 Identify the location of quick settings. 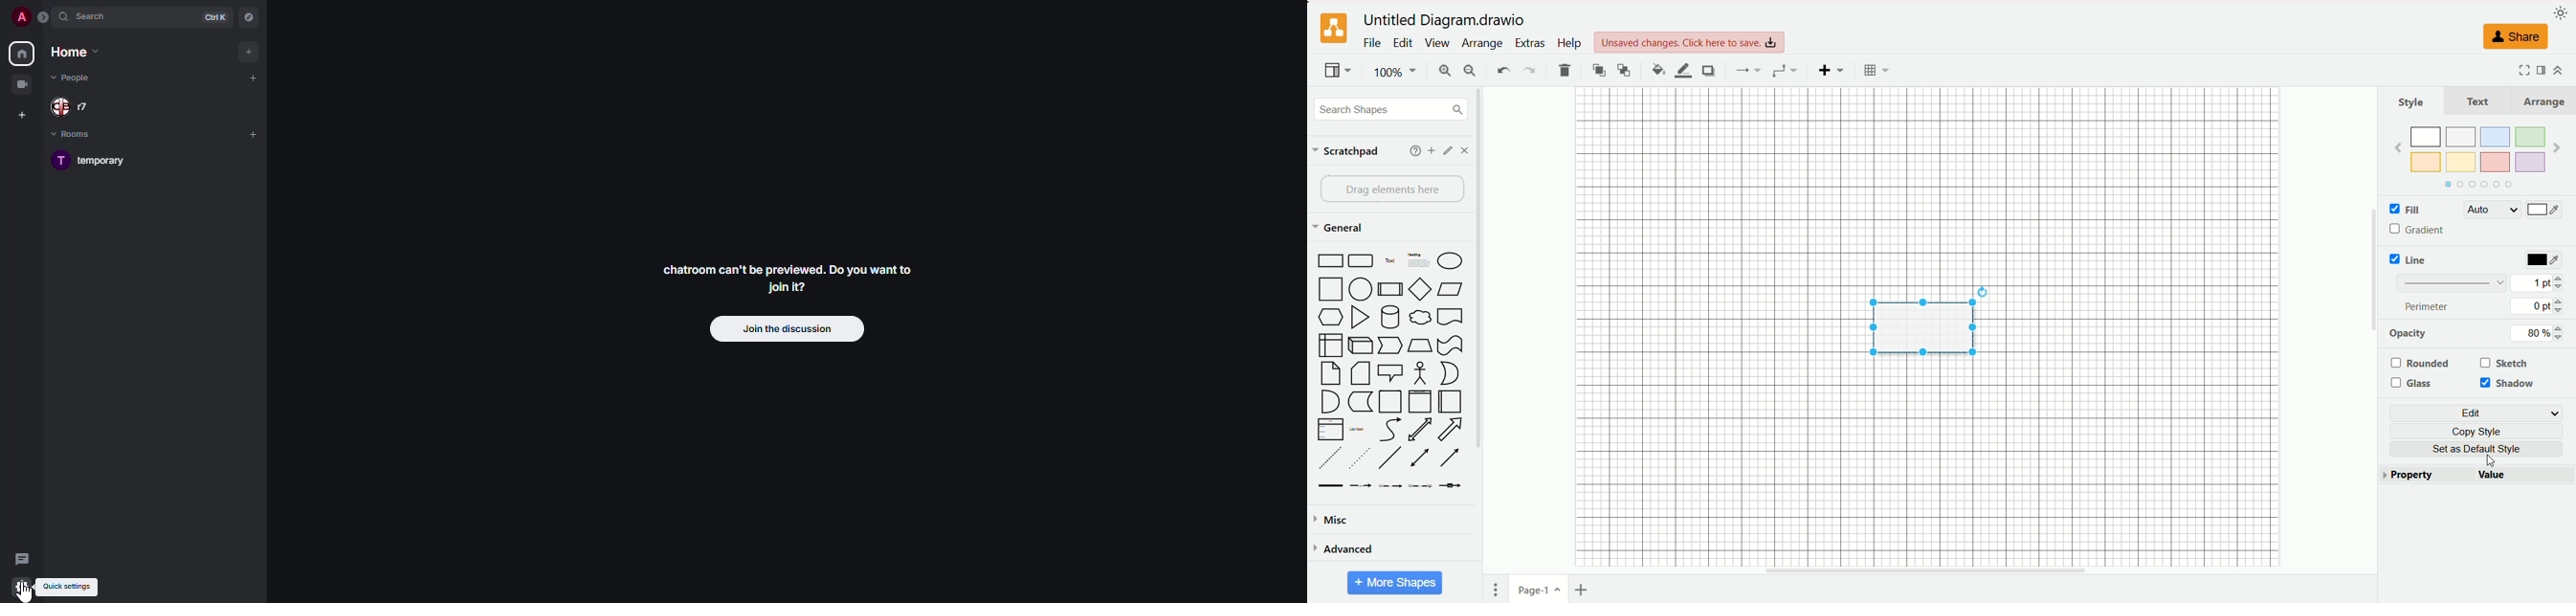
(66, 586).